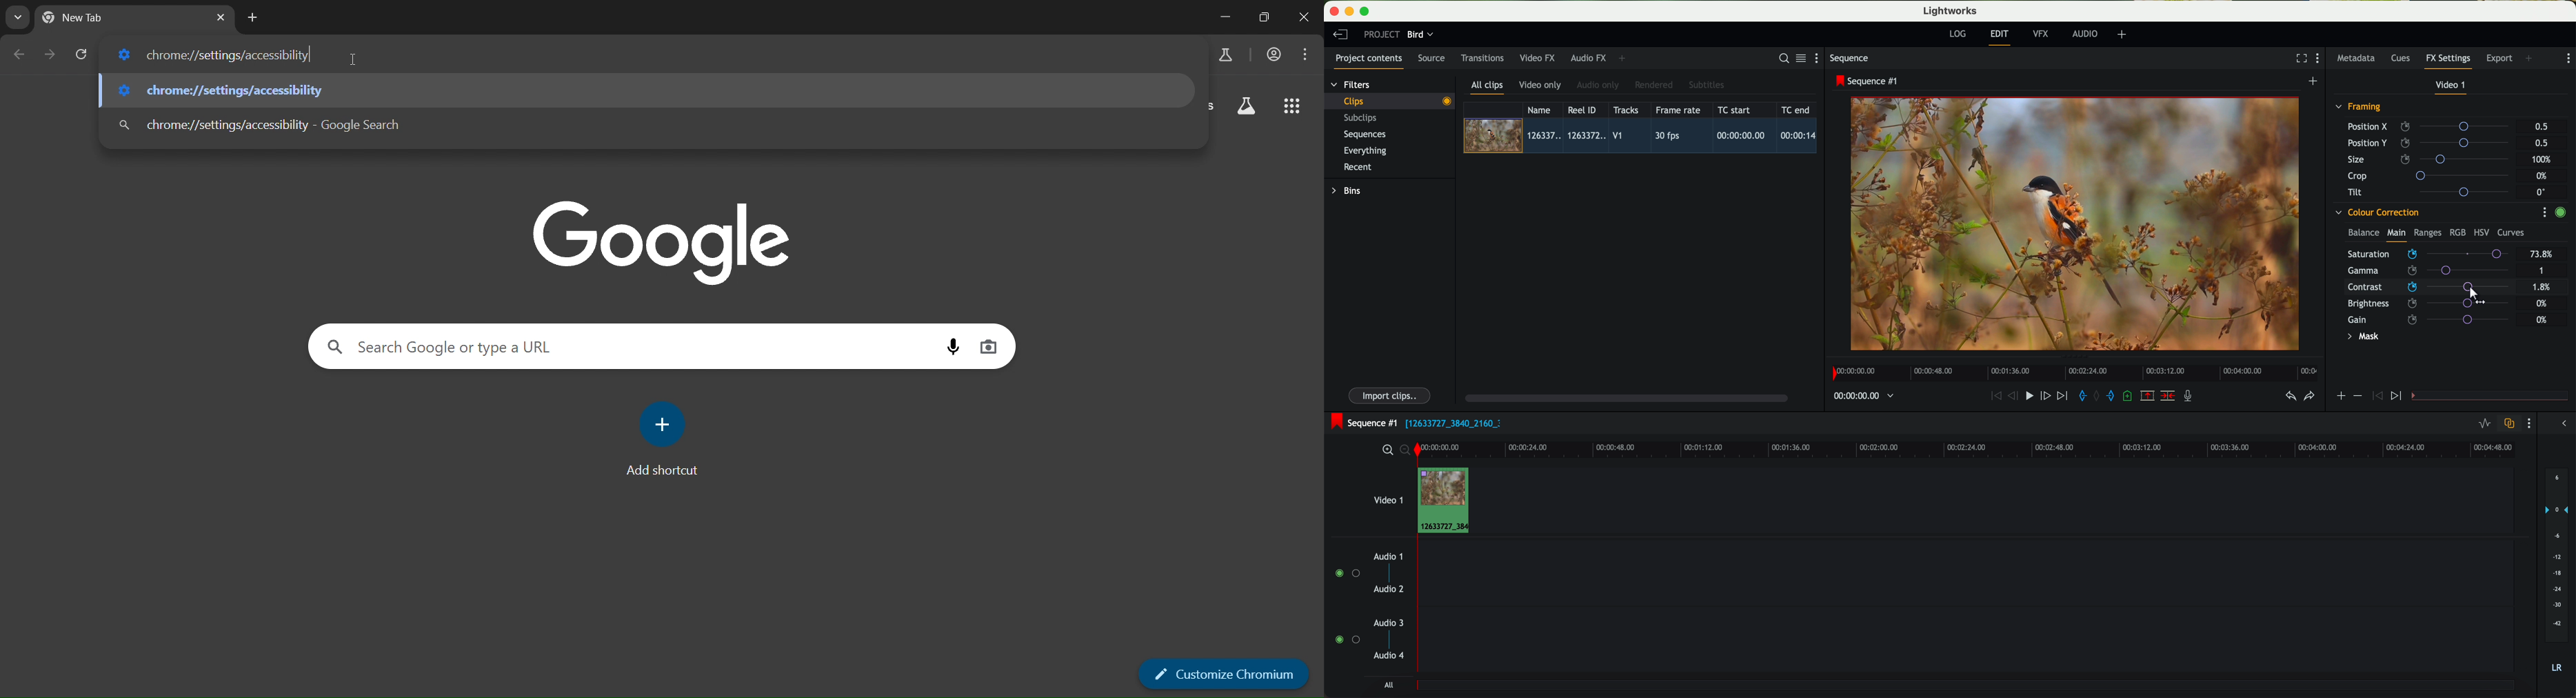 This screenshot has height=700, width=2576. What do you see at coordinates (2376, 213) in the screenshot?
I see `colour correction` at bounding box center [2376, 213].